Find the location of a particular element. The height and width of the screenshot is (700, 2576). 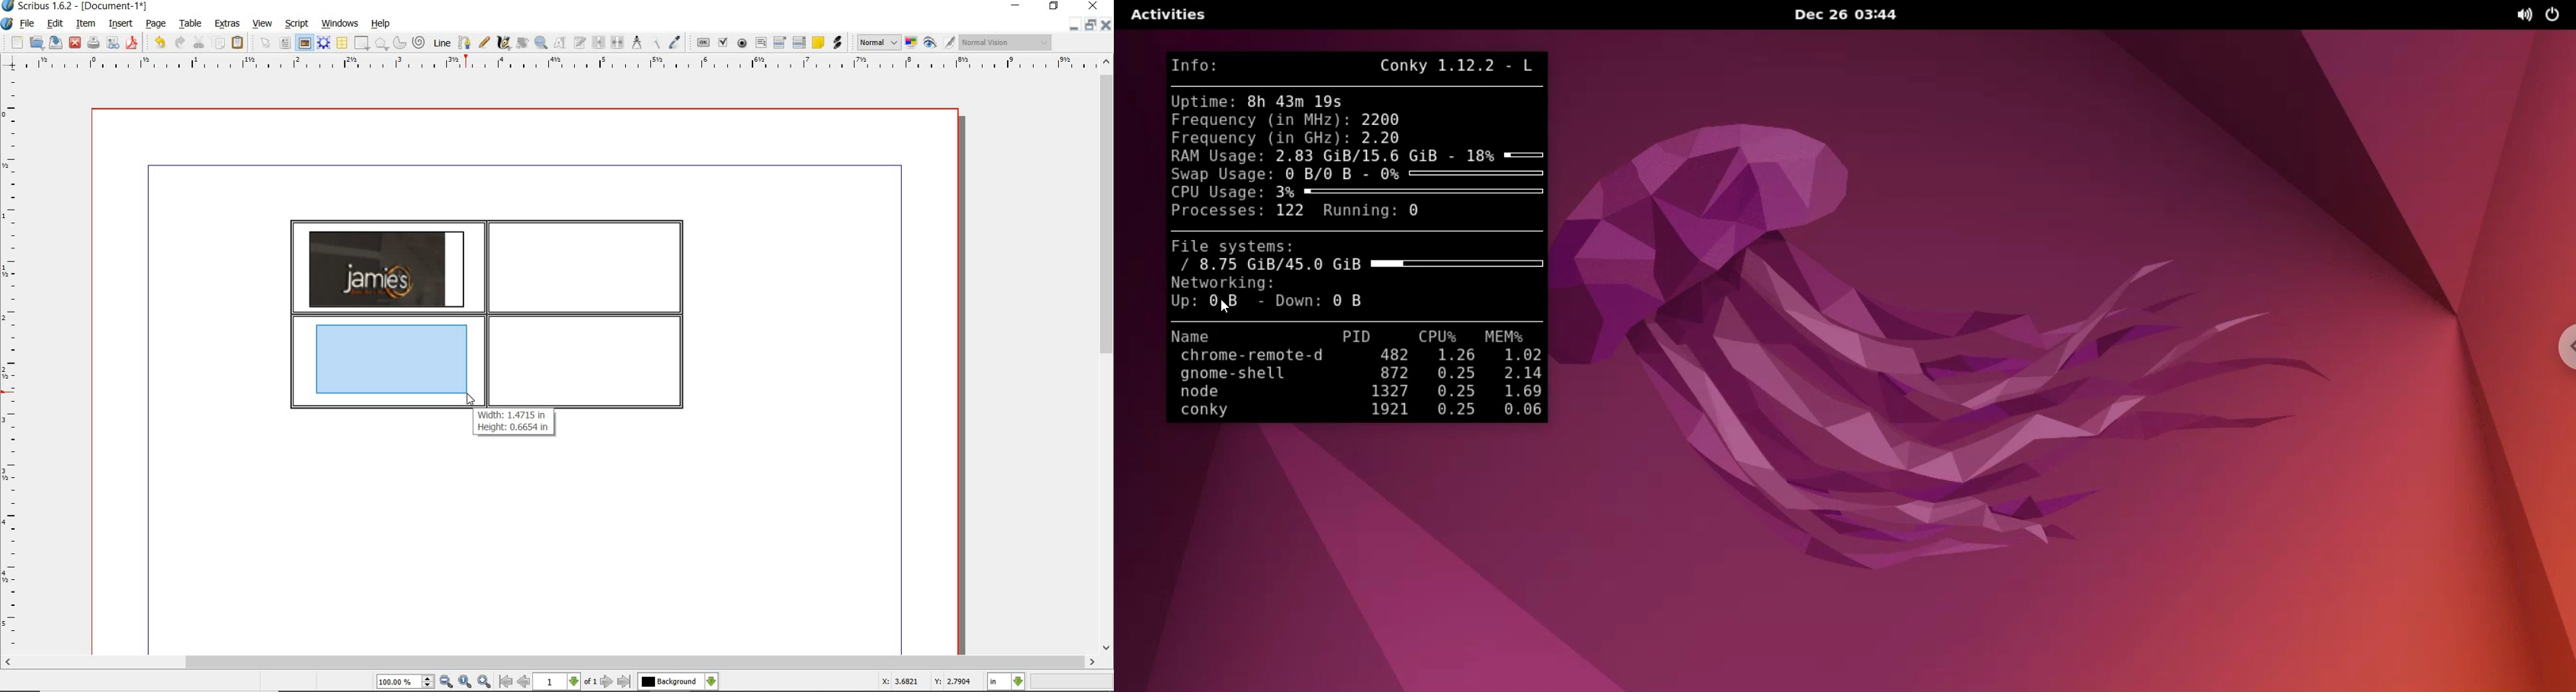

minimize is located at coordinates (1073, 25).